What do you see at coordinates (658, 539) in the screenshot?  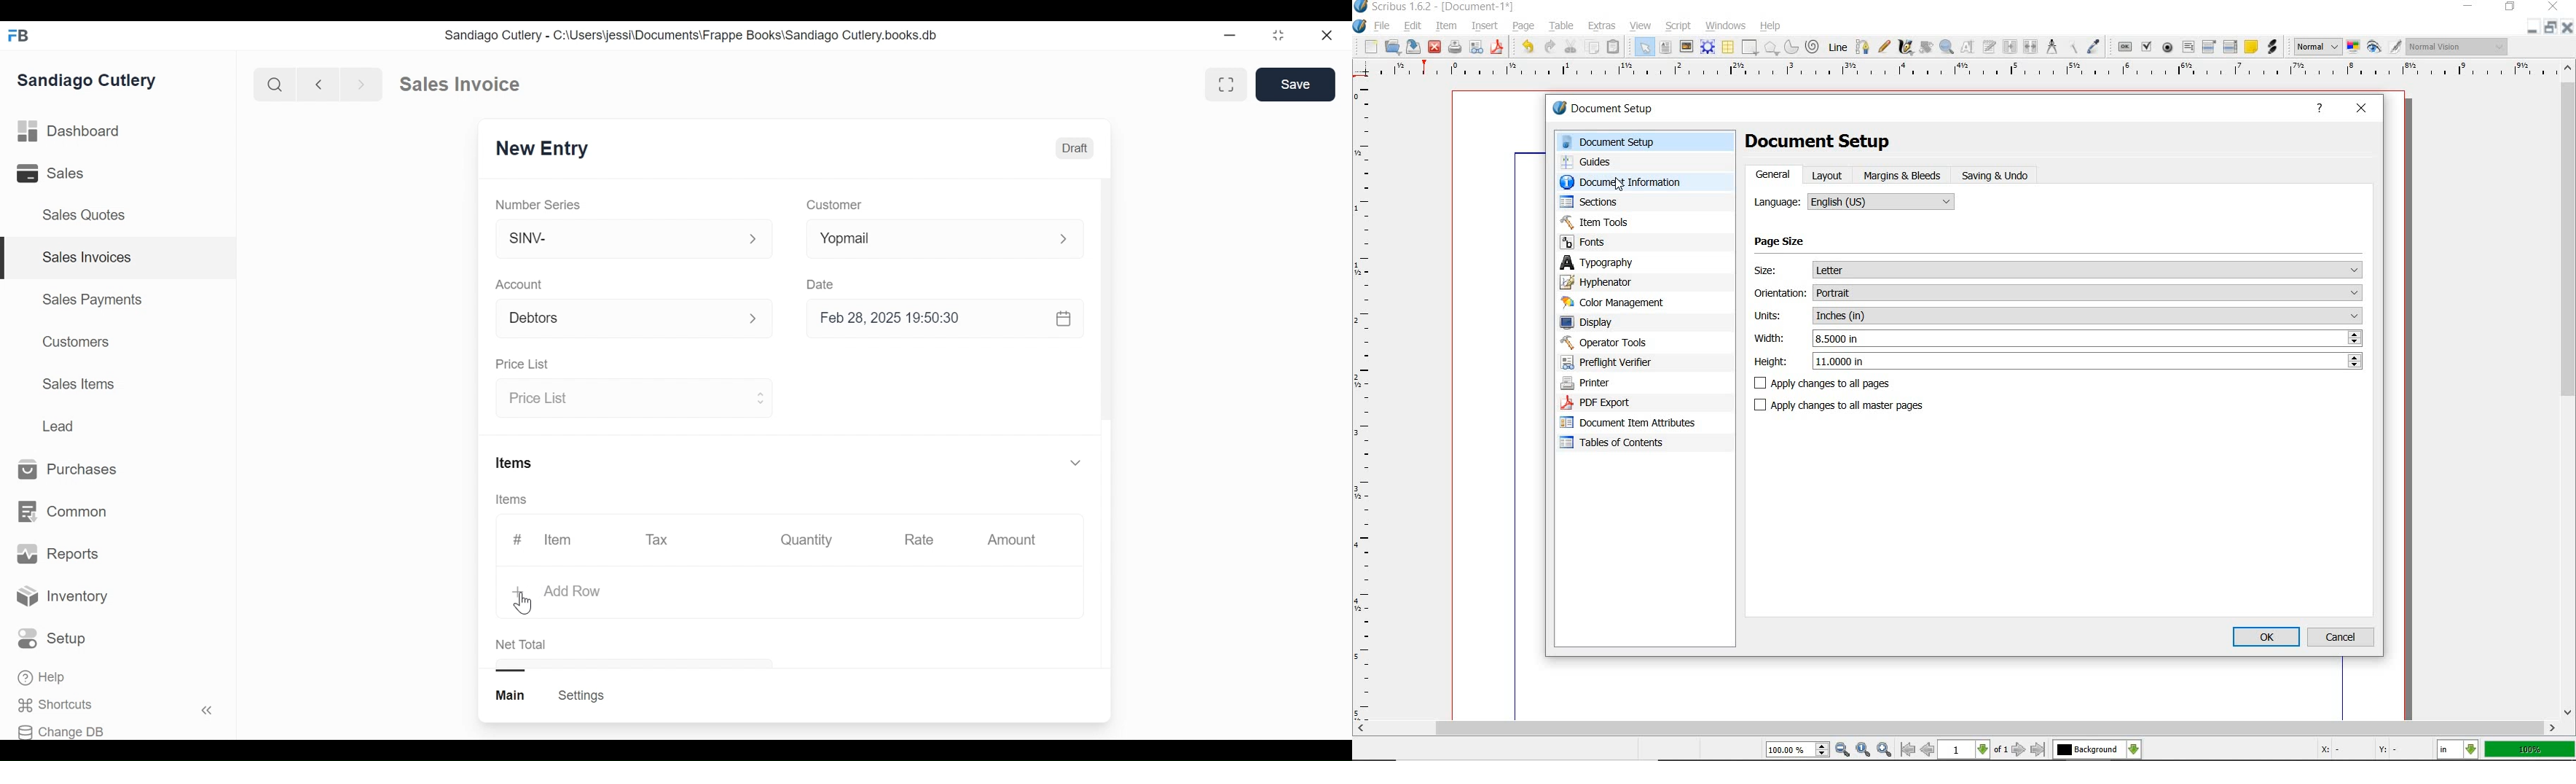 I see `Tax` at bounding box center [658, 539].